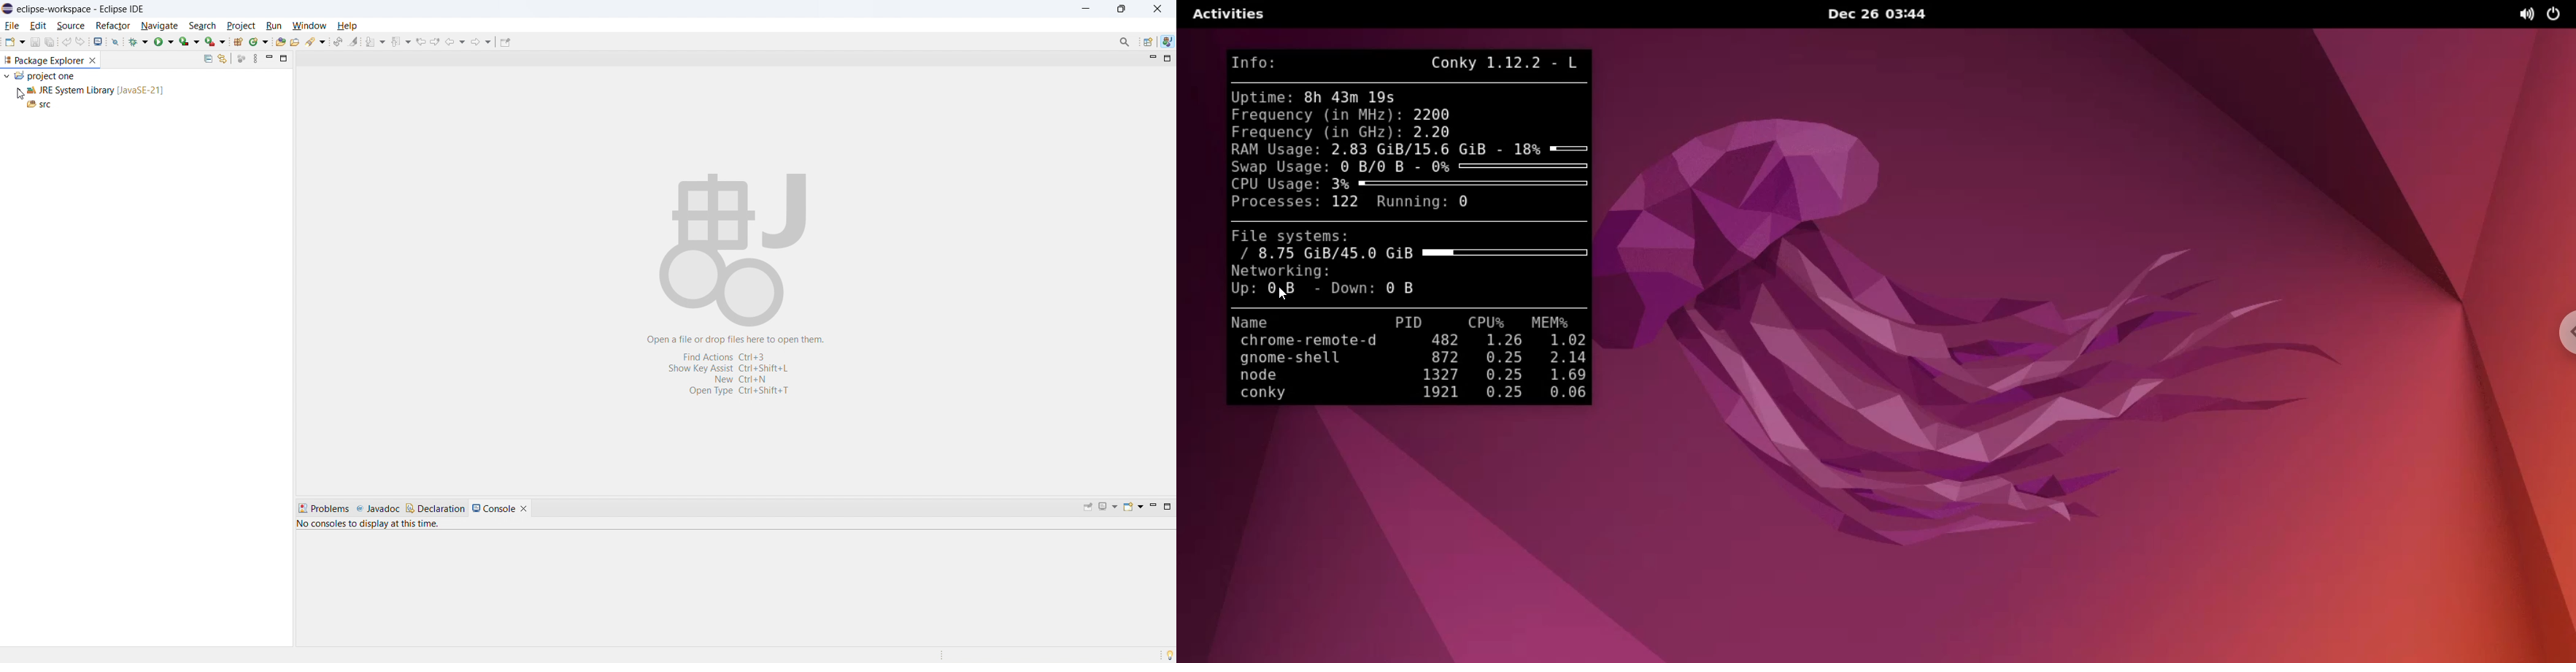 This screenshot has height=672, width=2576. Describe the element at coordinates (1133, 507) in the screenshot. I see `open console` at that location.